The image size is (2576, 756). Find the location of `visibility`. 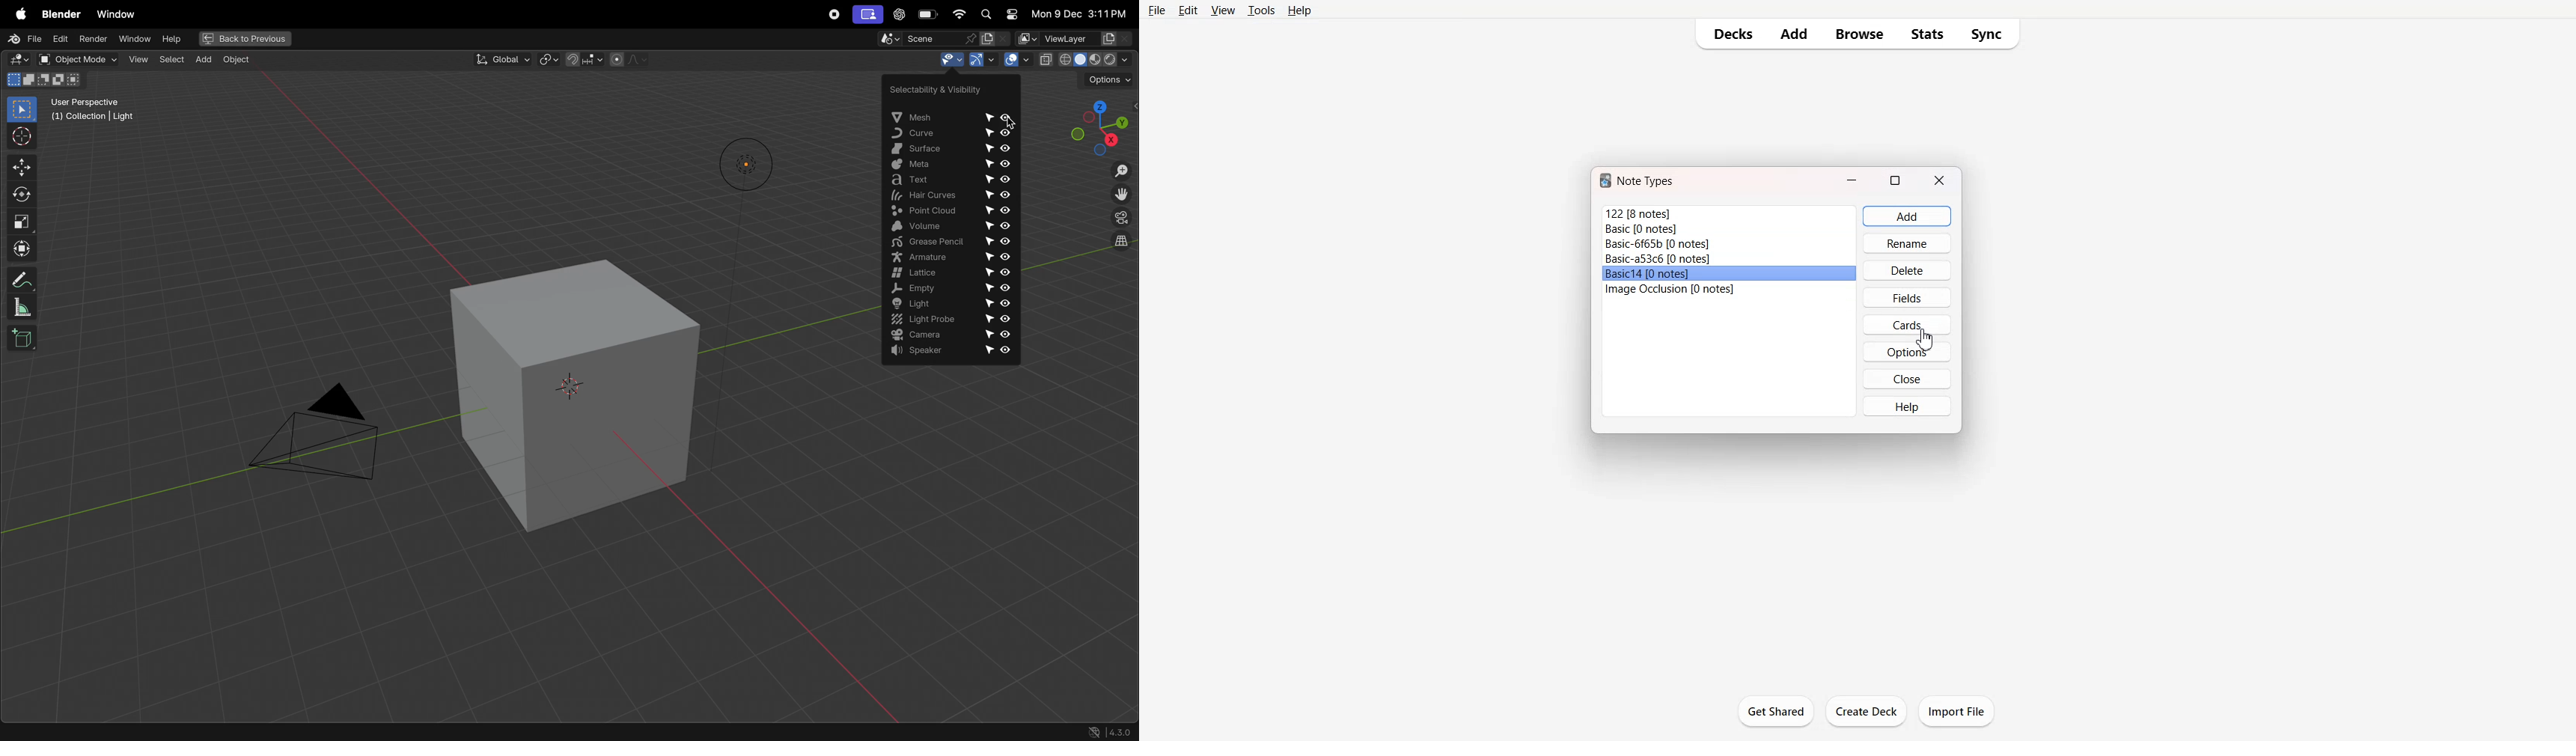

visibility is located at coordinates (940, 59).